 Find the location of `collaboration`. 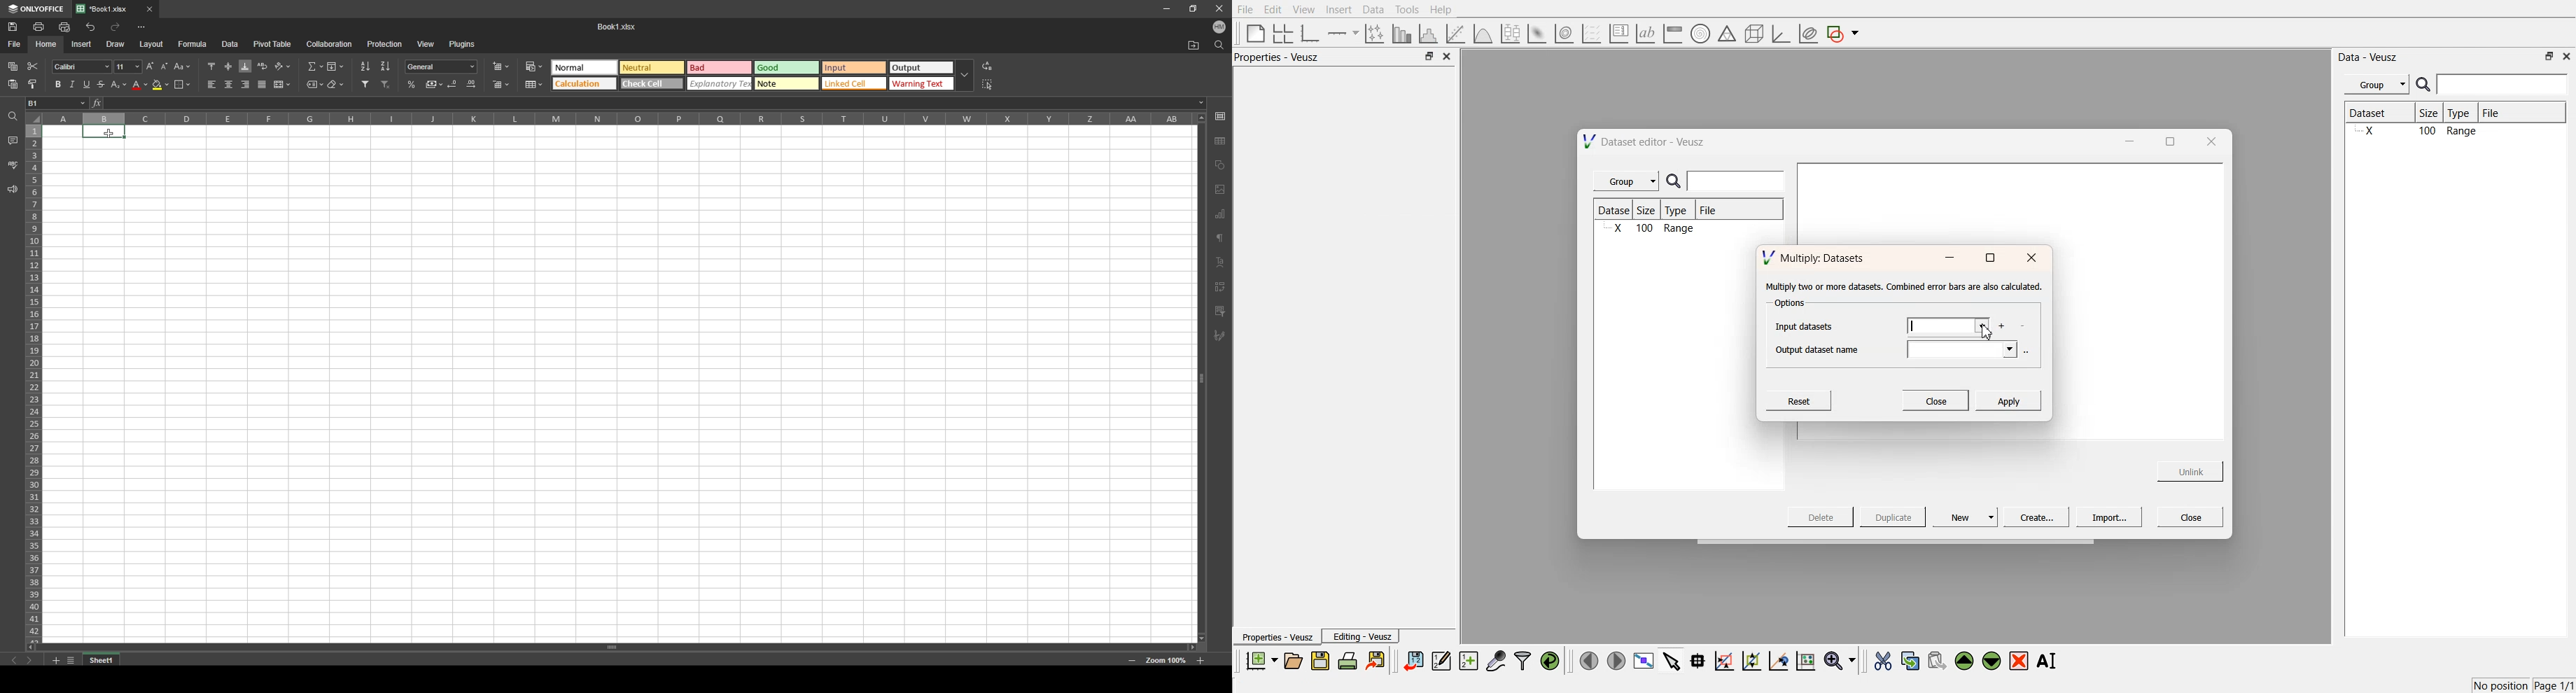

collaboration is located at coordinates (330, 44).